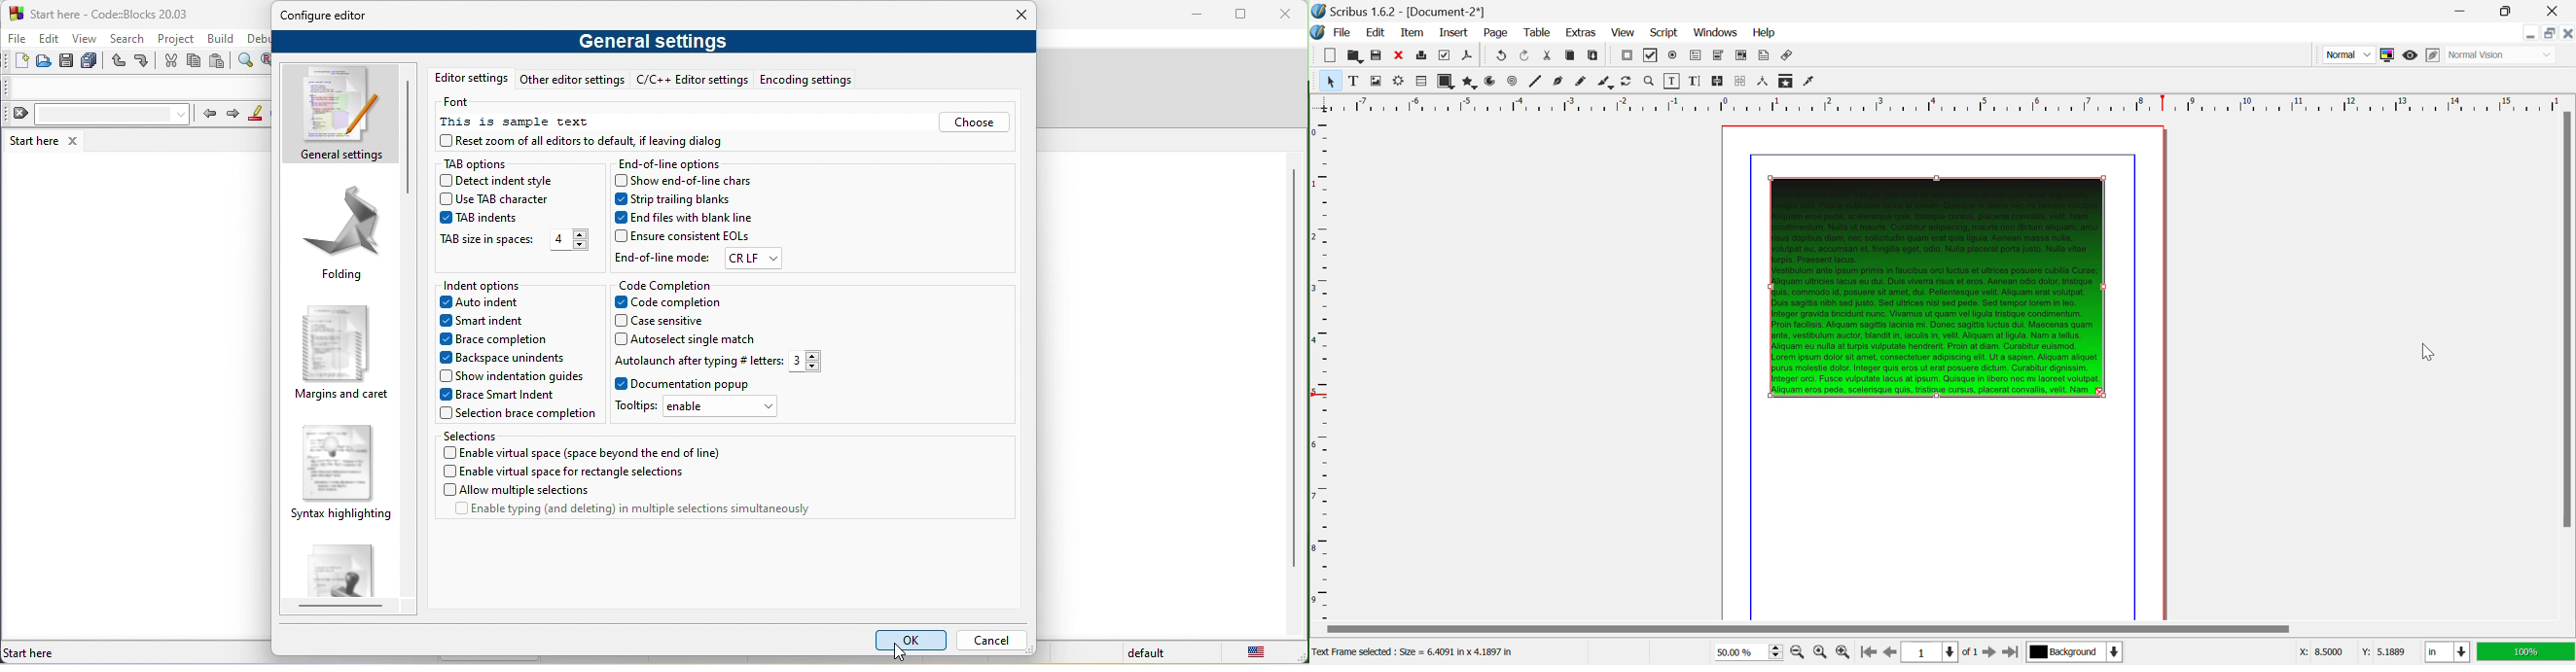 The image size is (2576, 672). Describe the element at coordinates (1787, 80) in the screenshot. I see `Copy Item Properties` at that location.